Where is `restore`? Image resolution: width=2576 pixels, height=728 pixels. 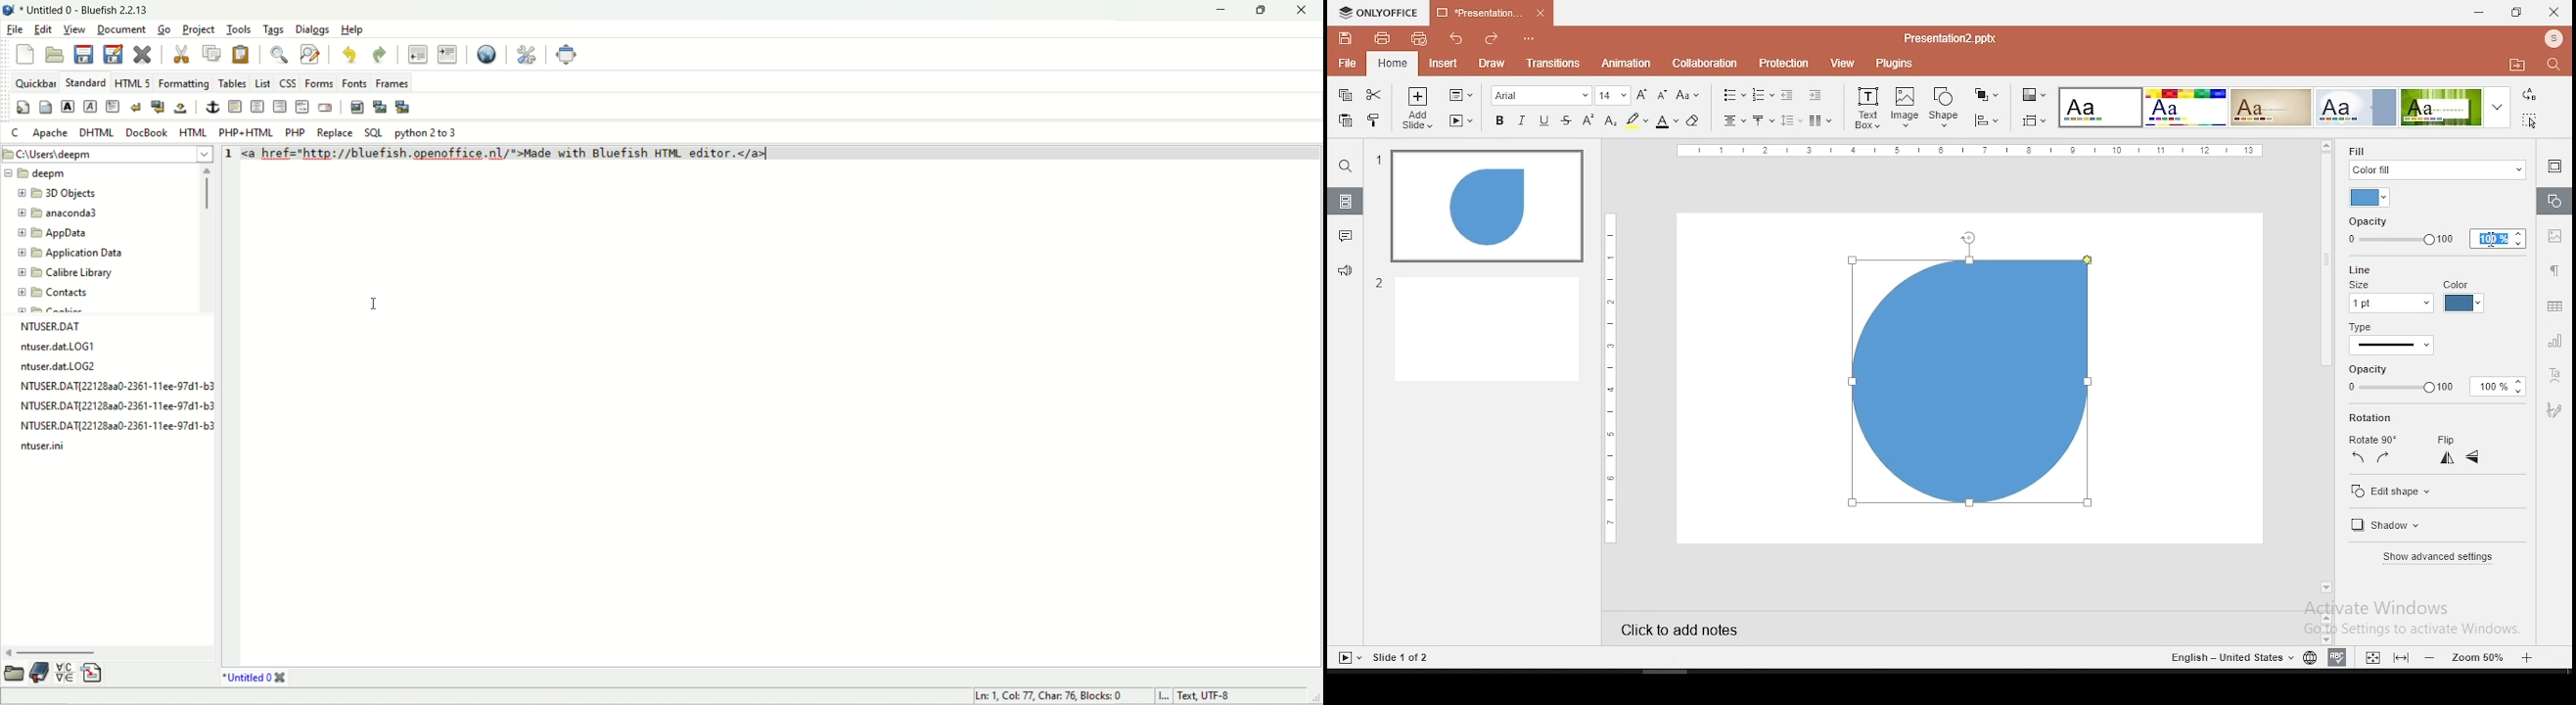 restore is located at coordinates (2515, 14).